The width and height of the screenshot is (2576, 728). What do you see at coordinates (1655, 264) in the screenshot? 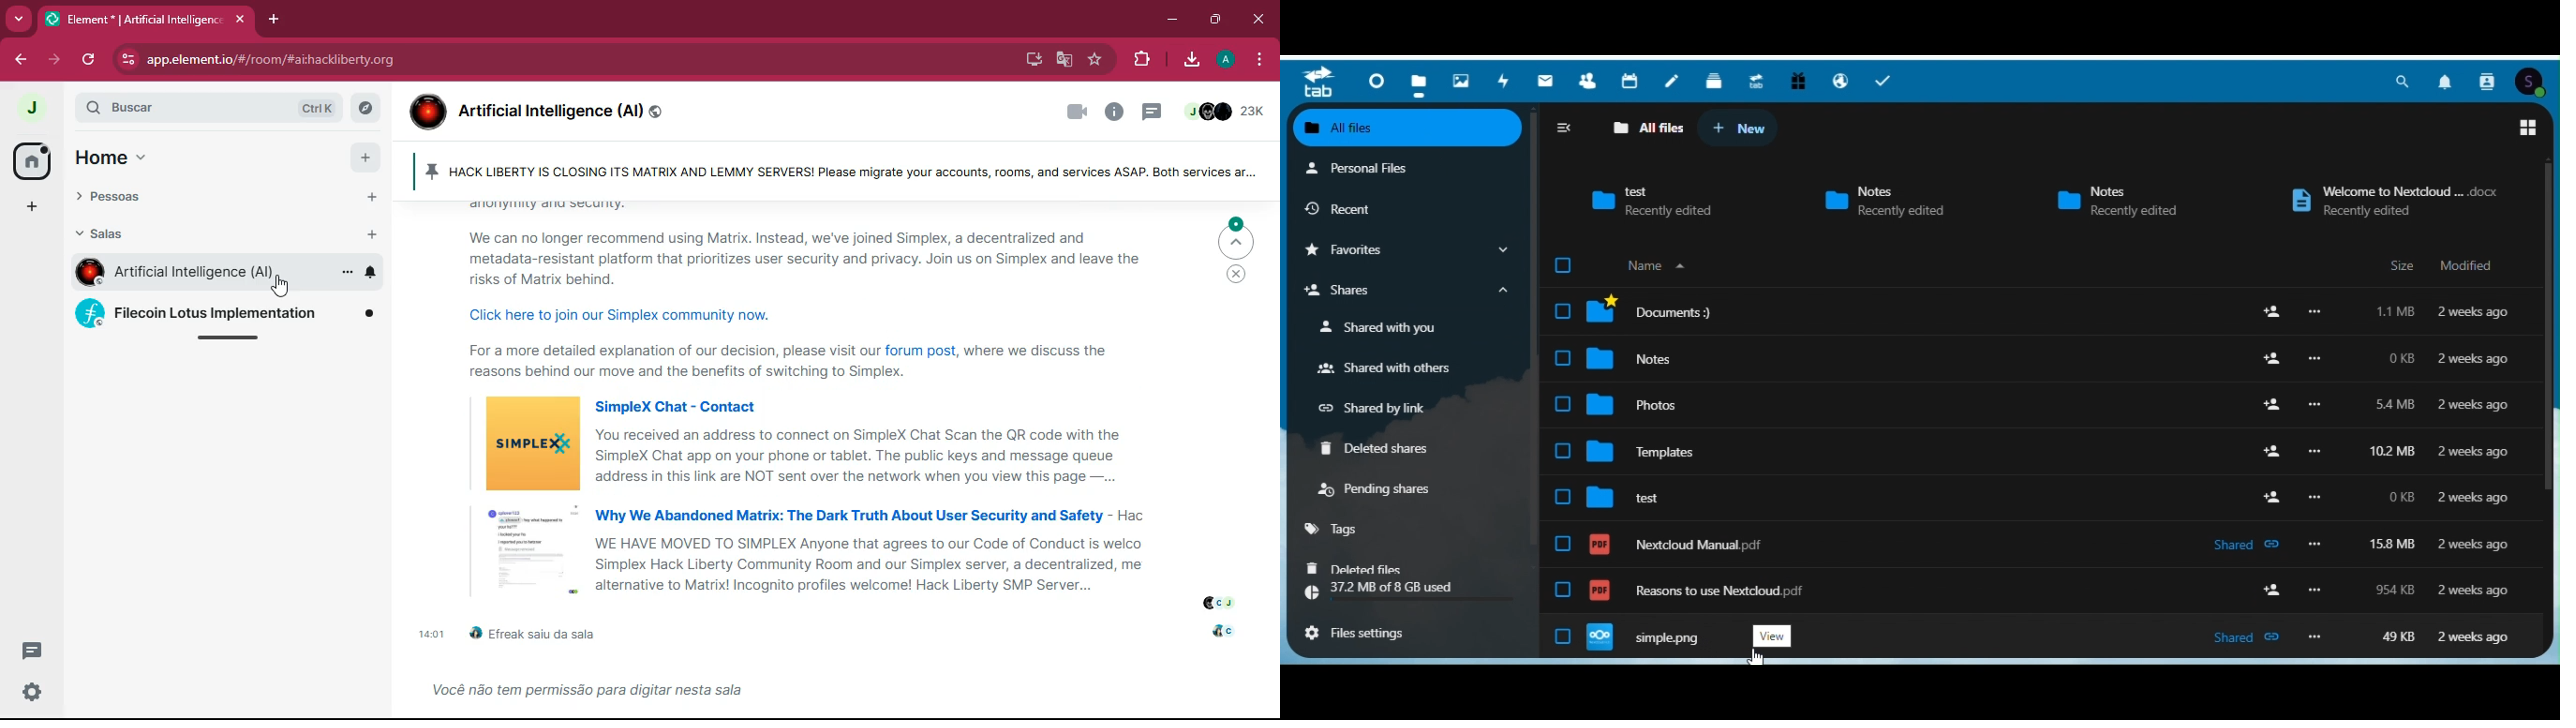
I see `Organised by name` at bounding box center [1655, 264].